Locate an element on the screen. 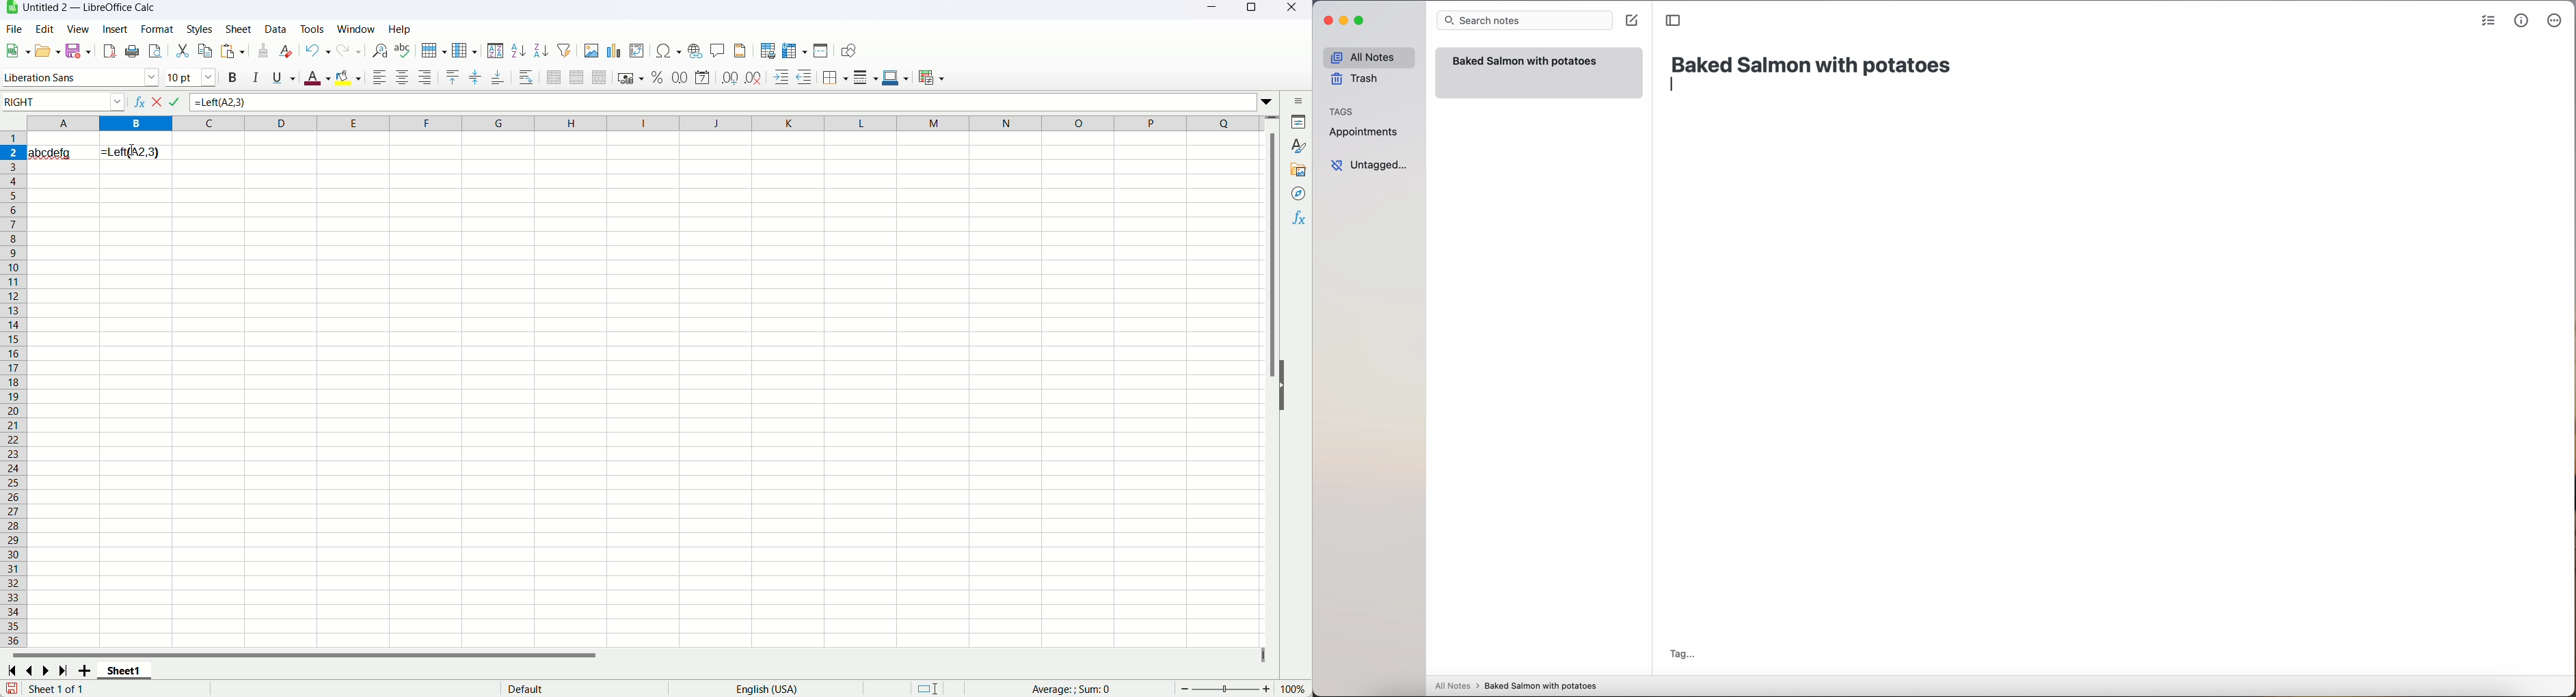  center vertically is located at coordinates (474, 77).